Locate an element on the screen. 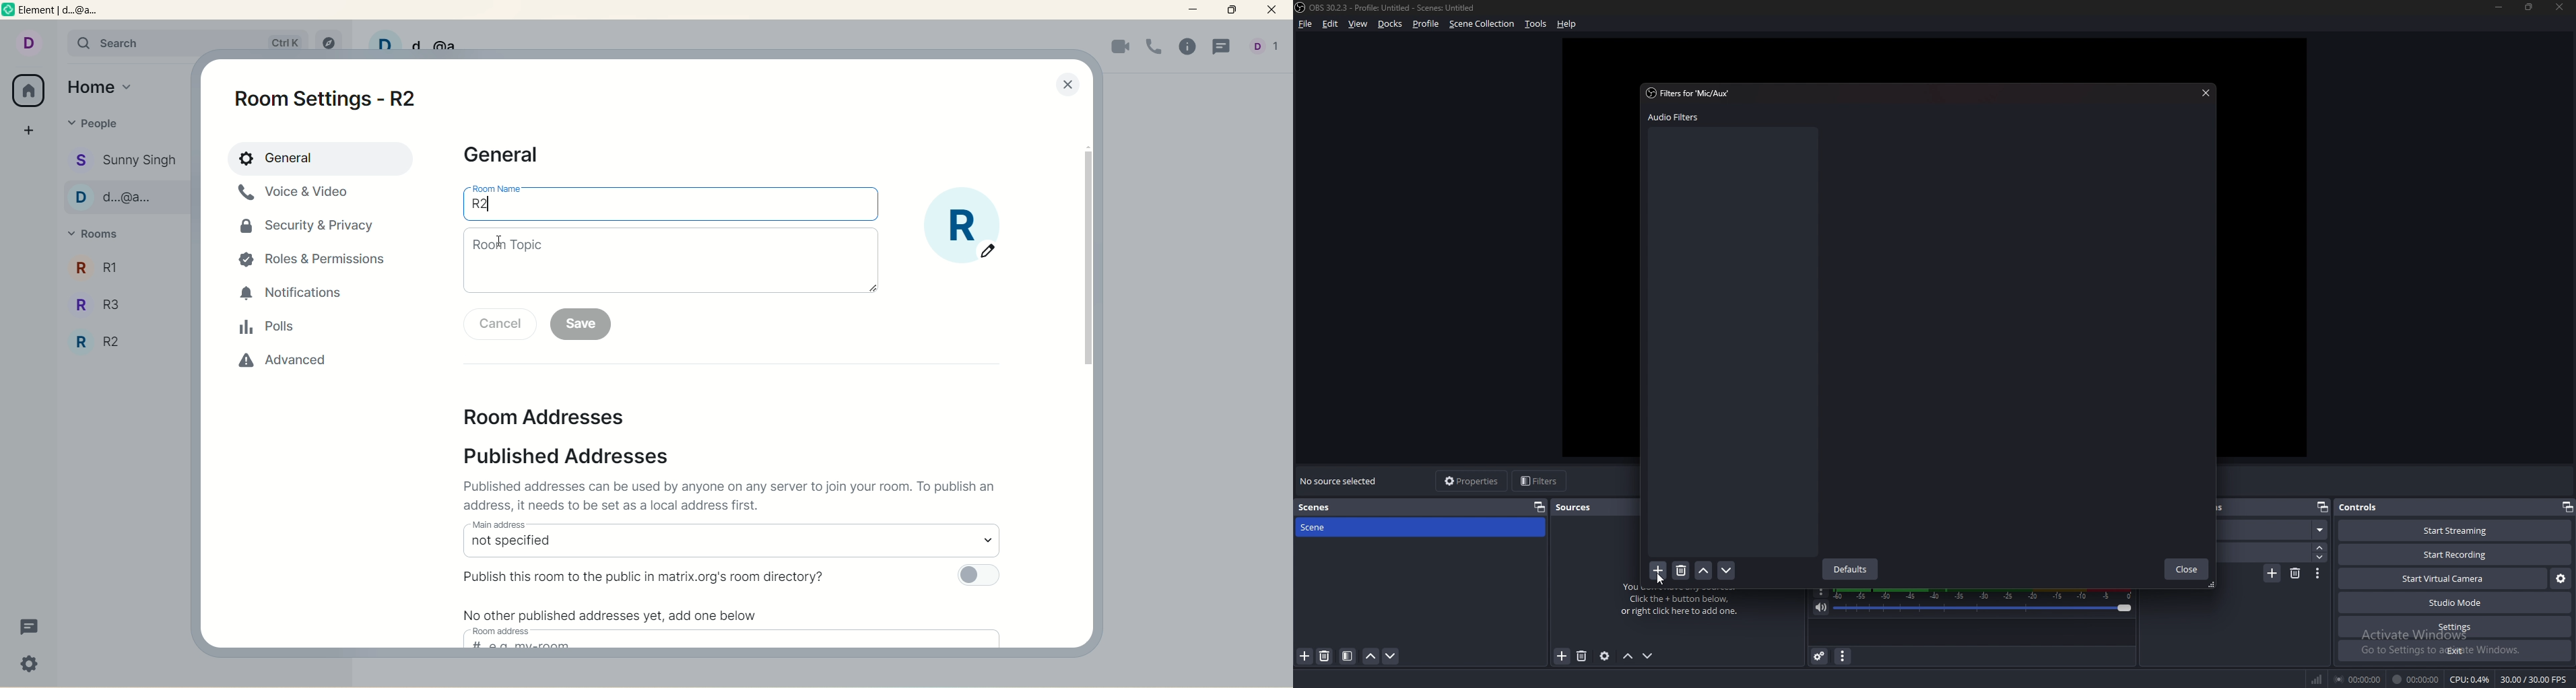 The height and width of the screenshot is (700, 2576). minimize is located at coordinates (1195, 10).